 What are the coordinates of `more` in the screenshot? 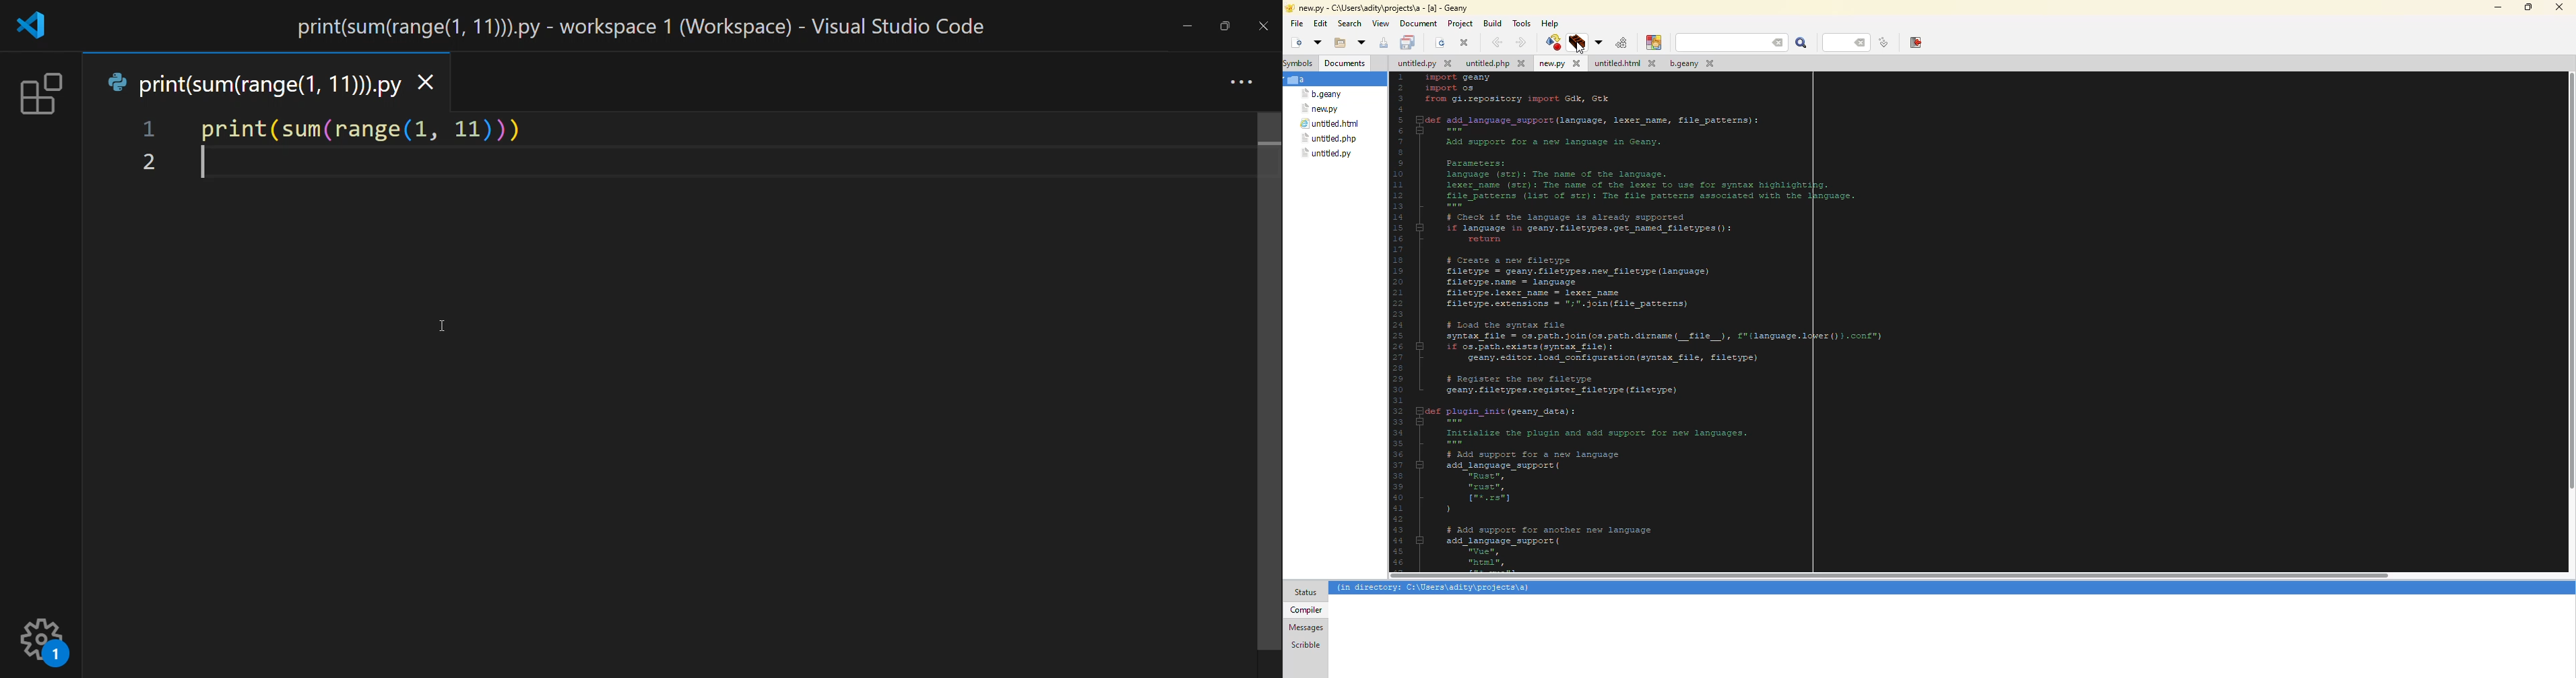 It's located at (1242, 80).